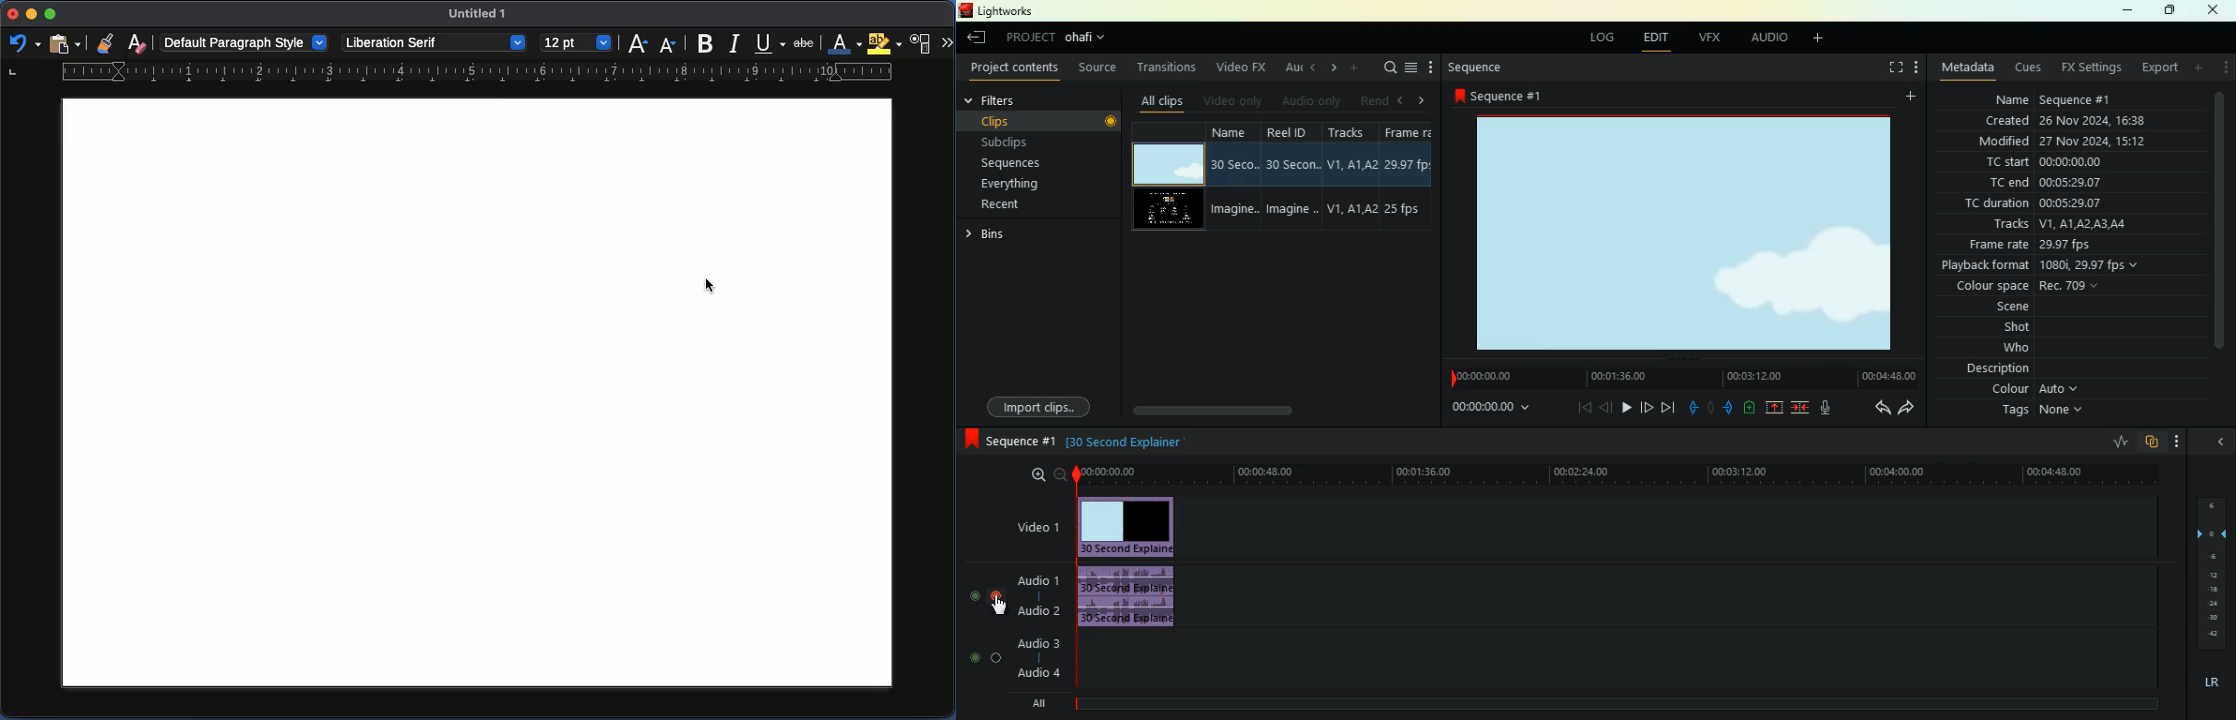 This screenshot has height=728, width=2240. What do you see at coordinates (2219, 444) in the screenshot?
I see `arrow head` at bounding box center [2219, 444].